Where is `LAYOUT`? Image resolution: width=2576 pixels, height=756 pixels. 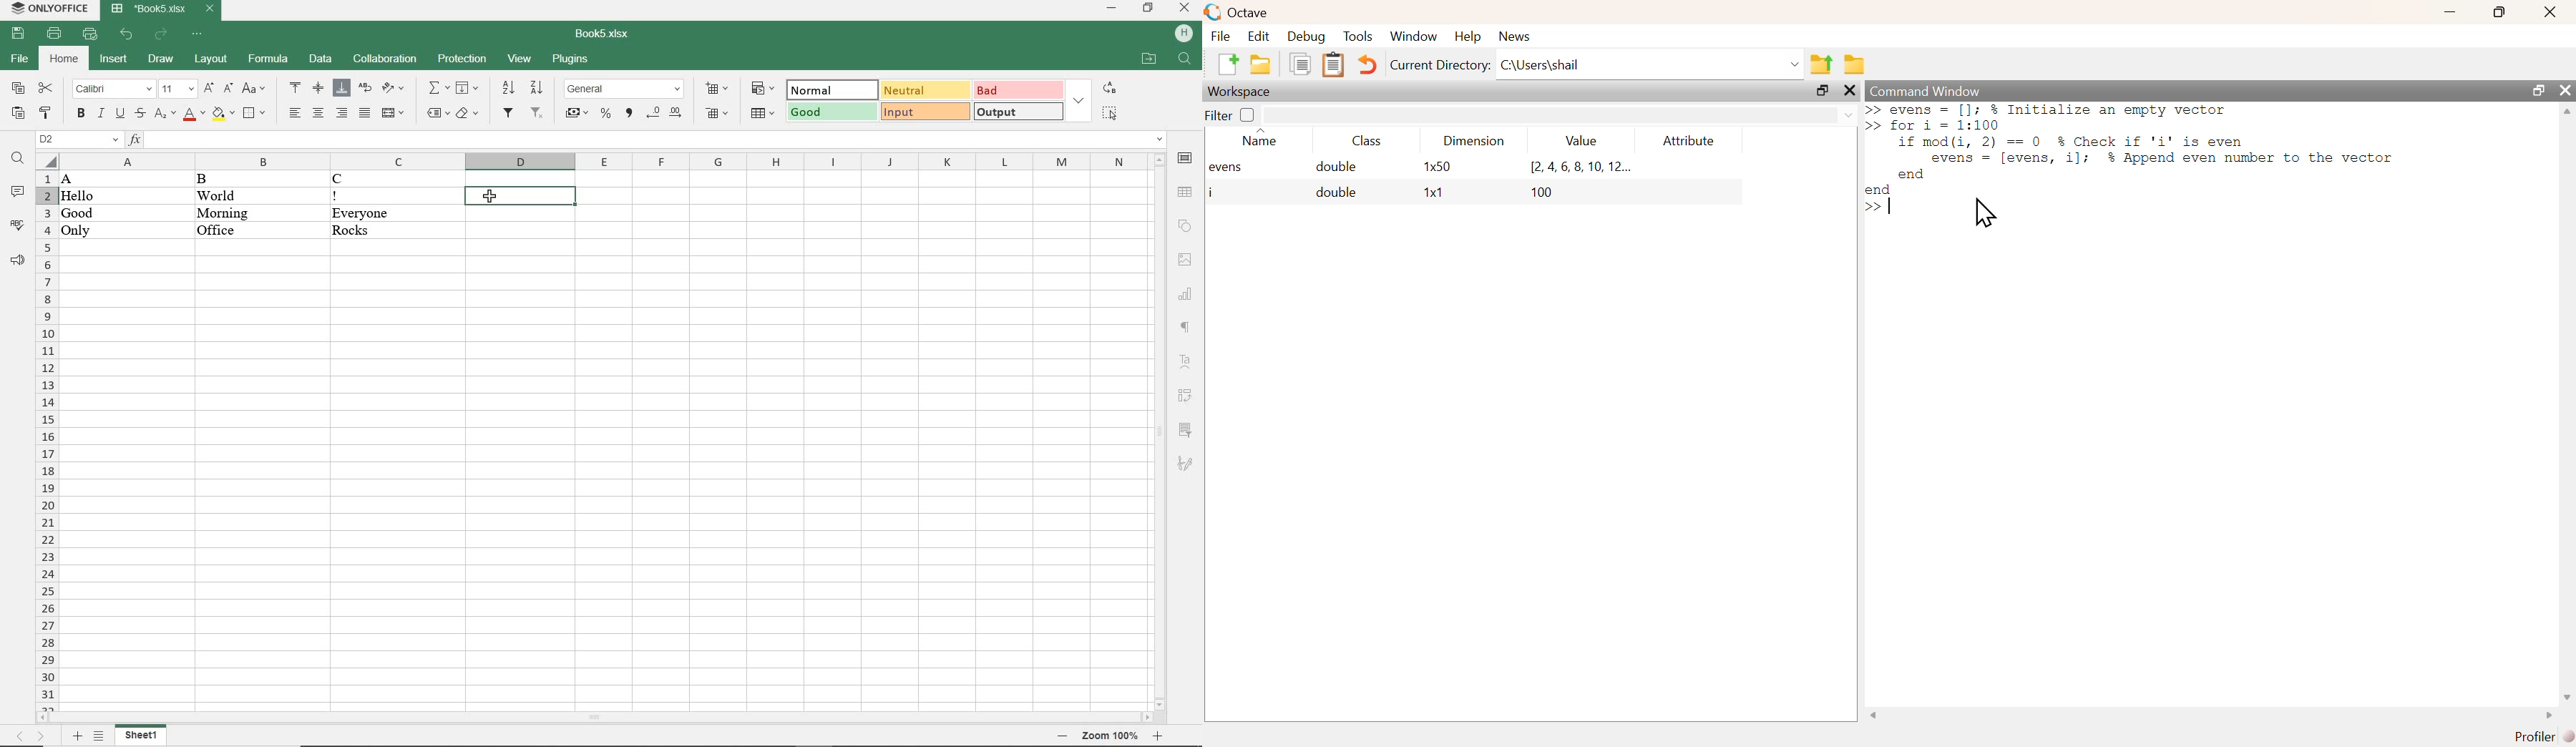 LAYOUT is located at coordinates (213, 59).